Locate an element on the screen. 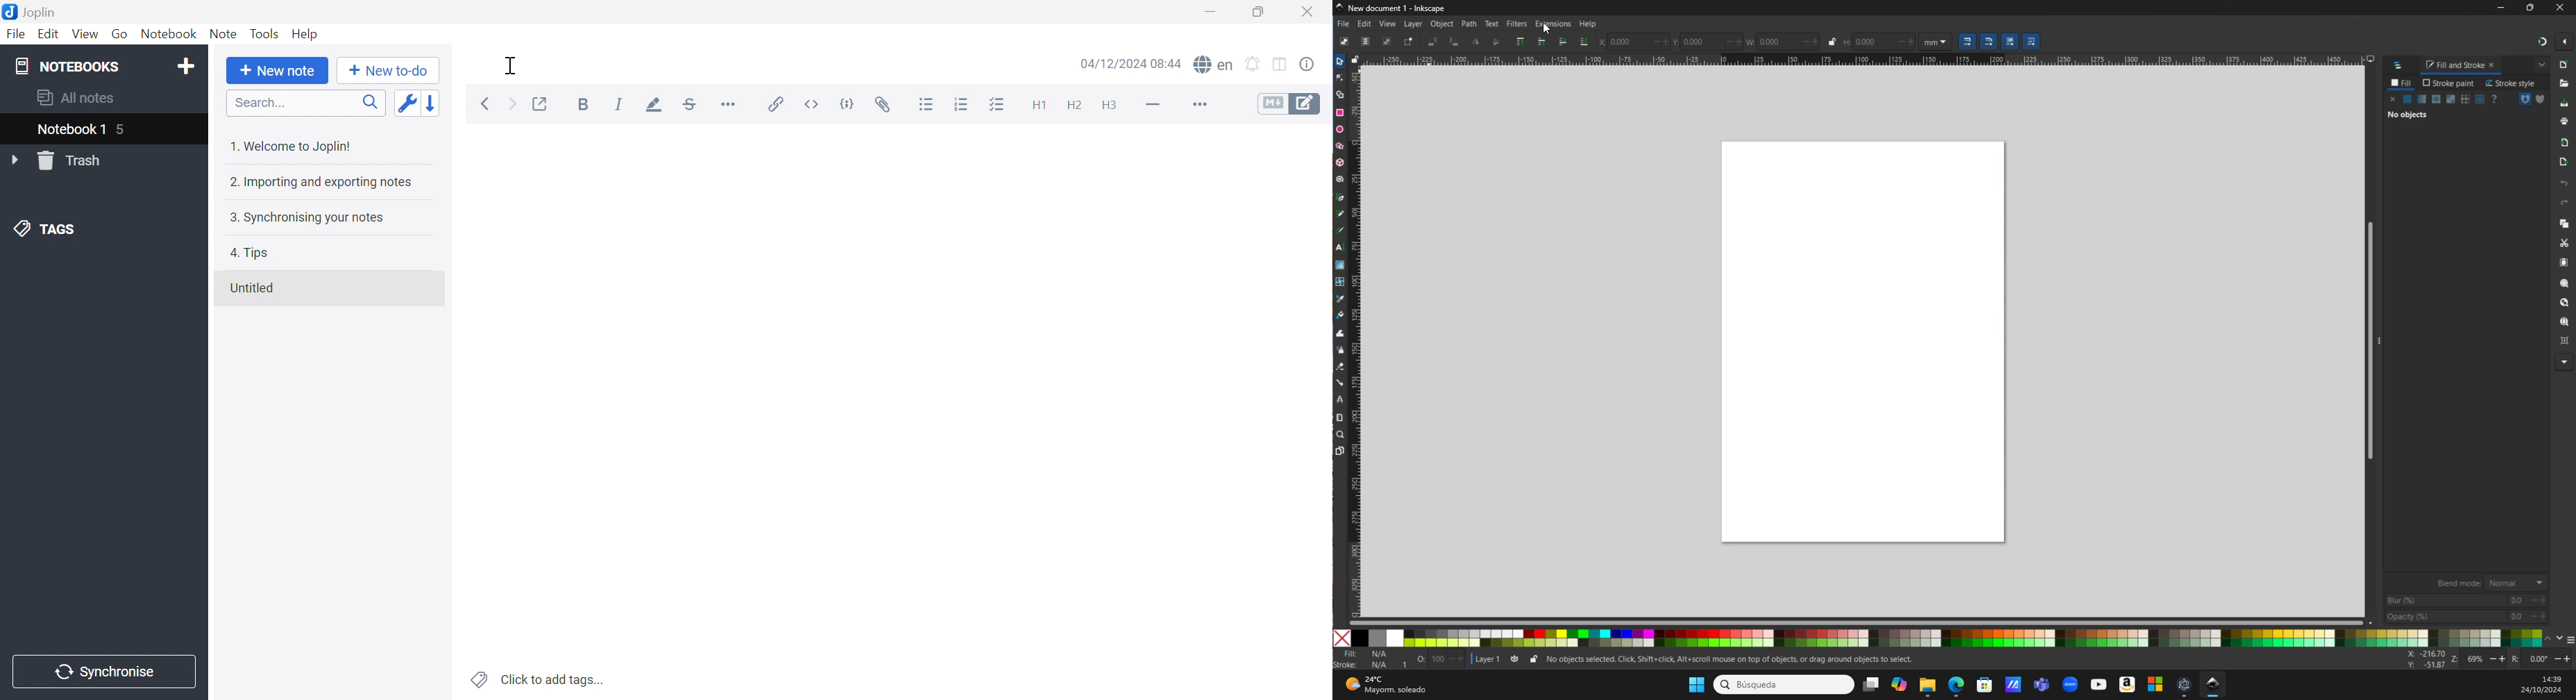  New note is located at coordinates (277, 70).